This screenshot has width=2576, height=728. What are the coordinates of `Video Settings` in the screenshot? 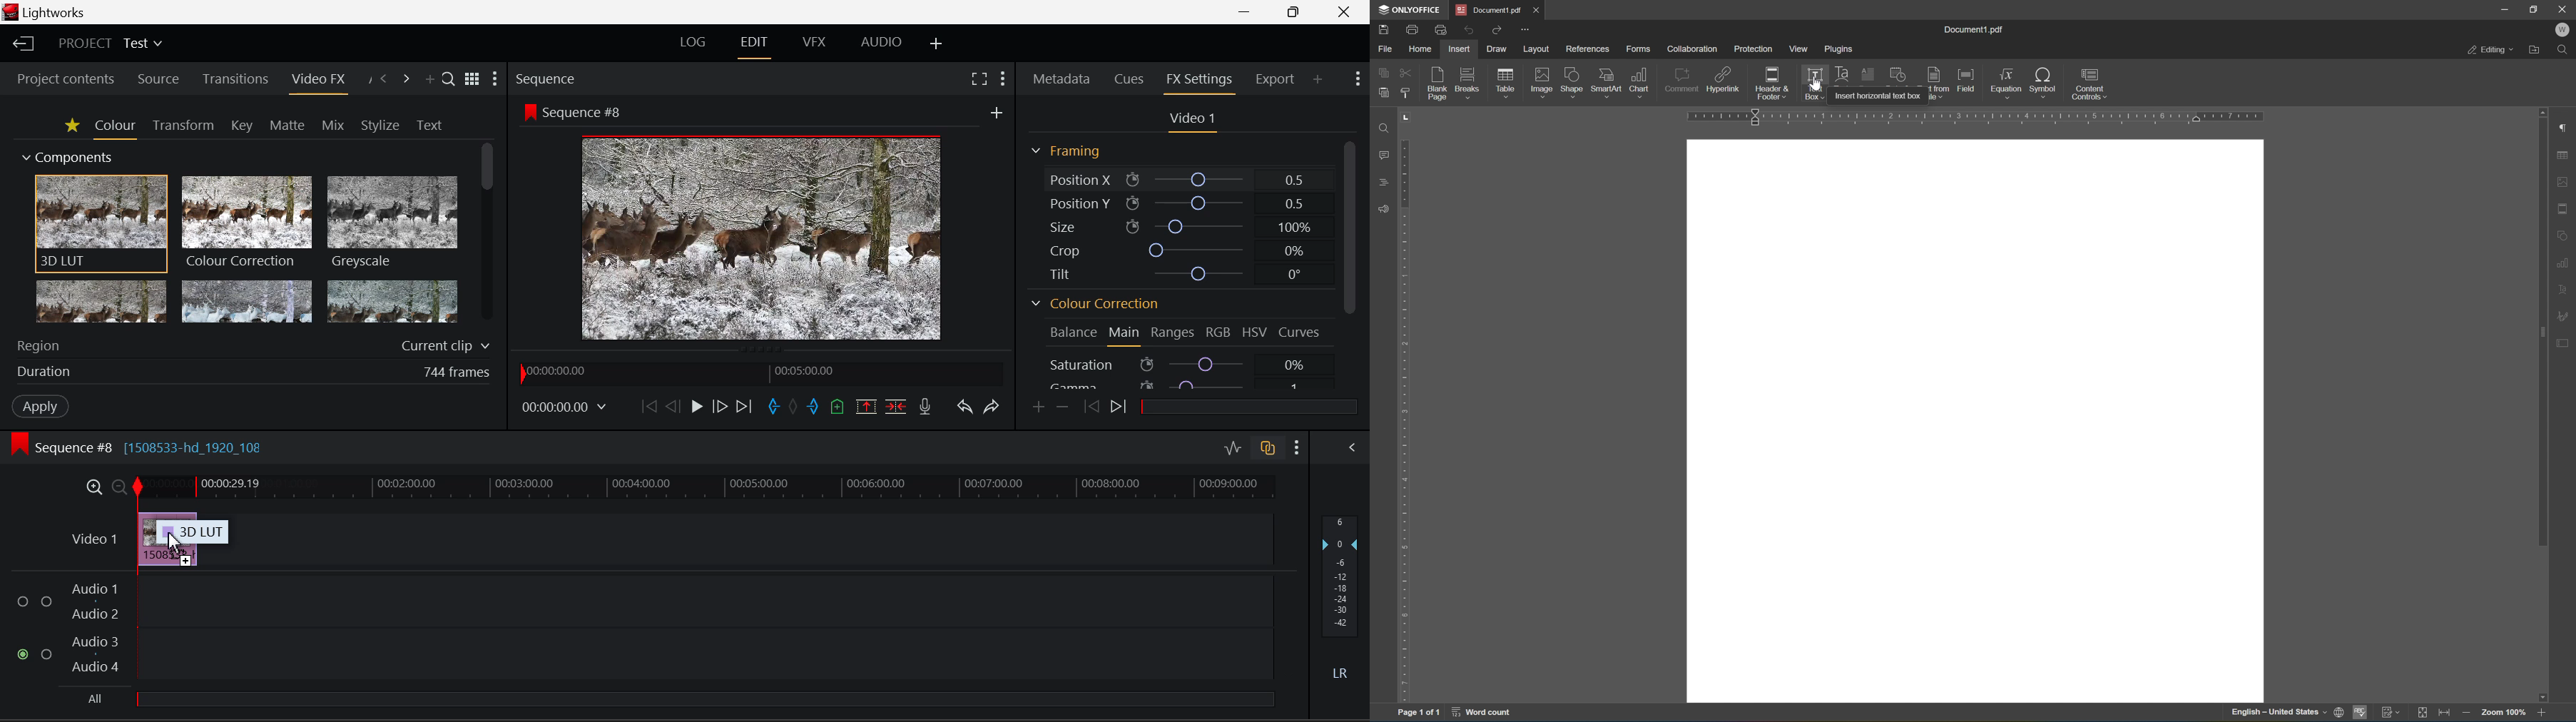 It's located at (1196, 122).